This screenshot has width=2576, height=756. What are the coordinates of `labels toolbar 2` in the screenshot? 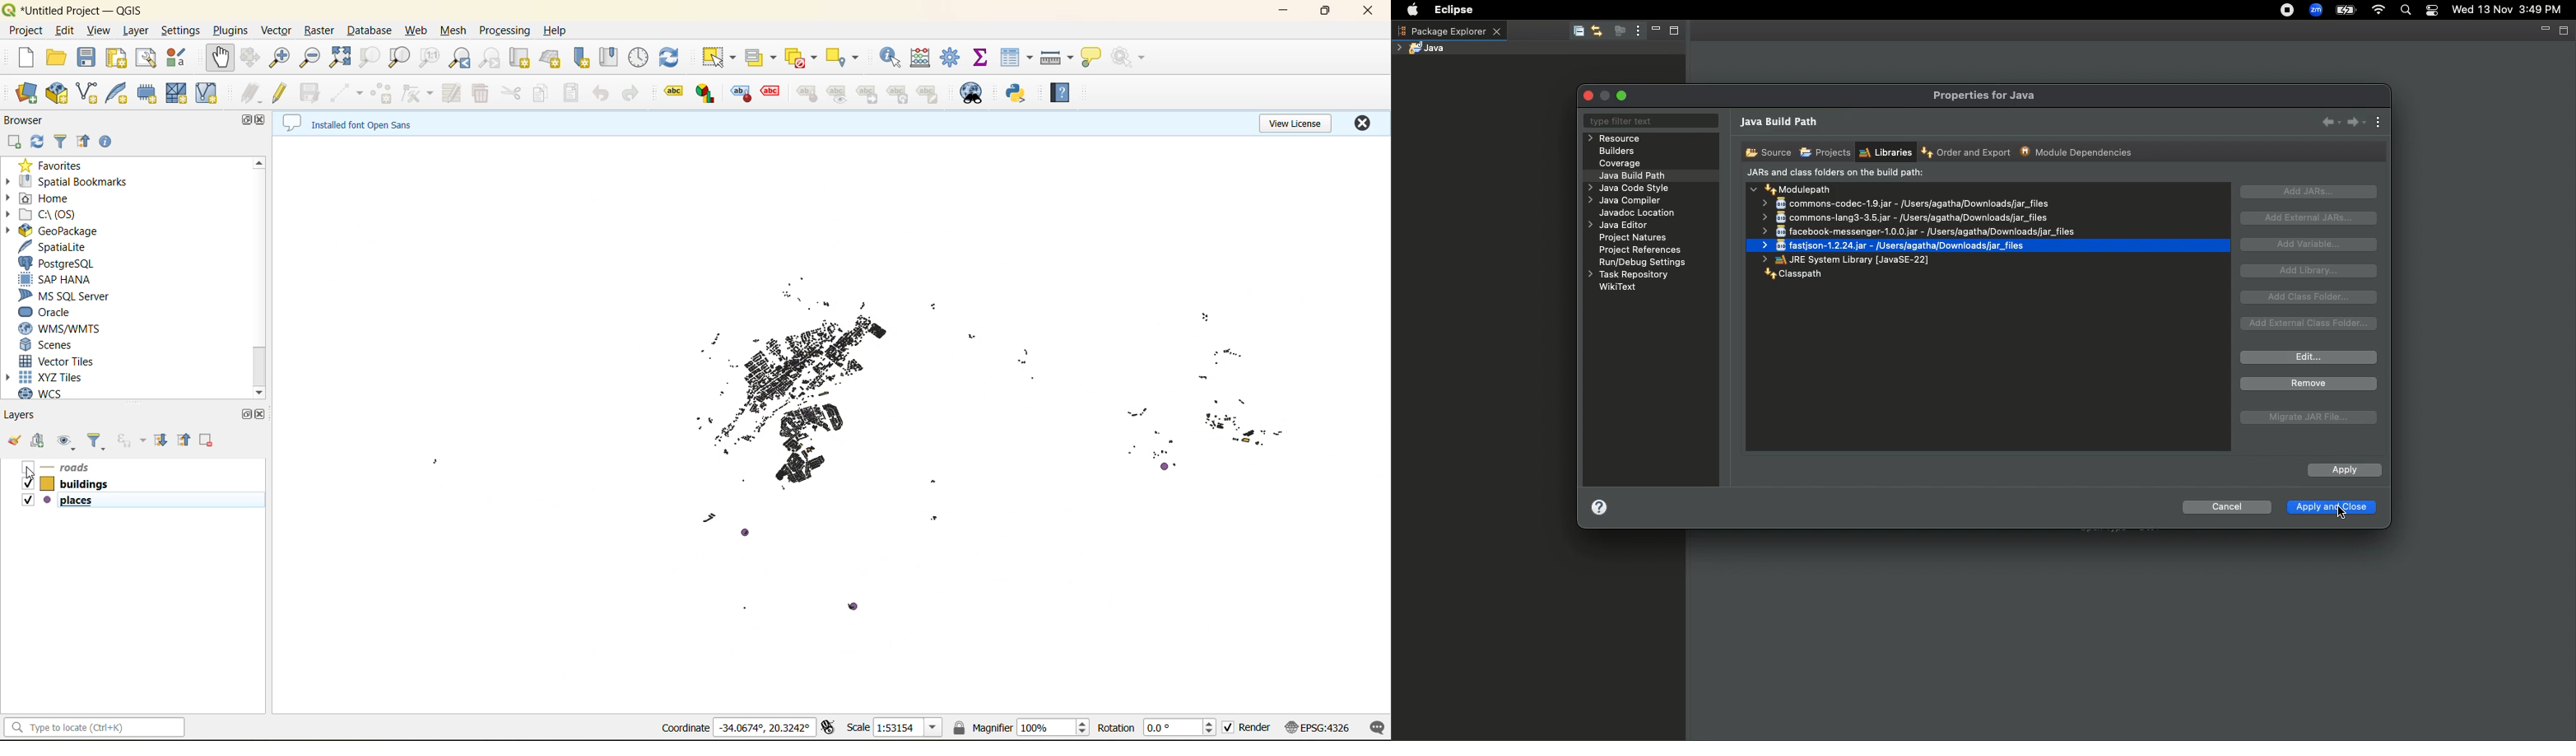 It's located at (707, 96).